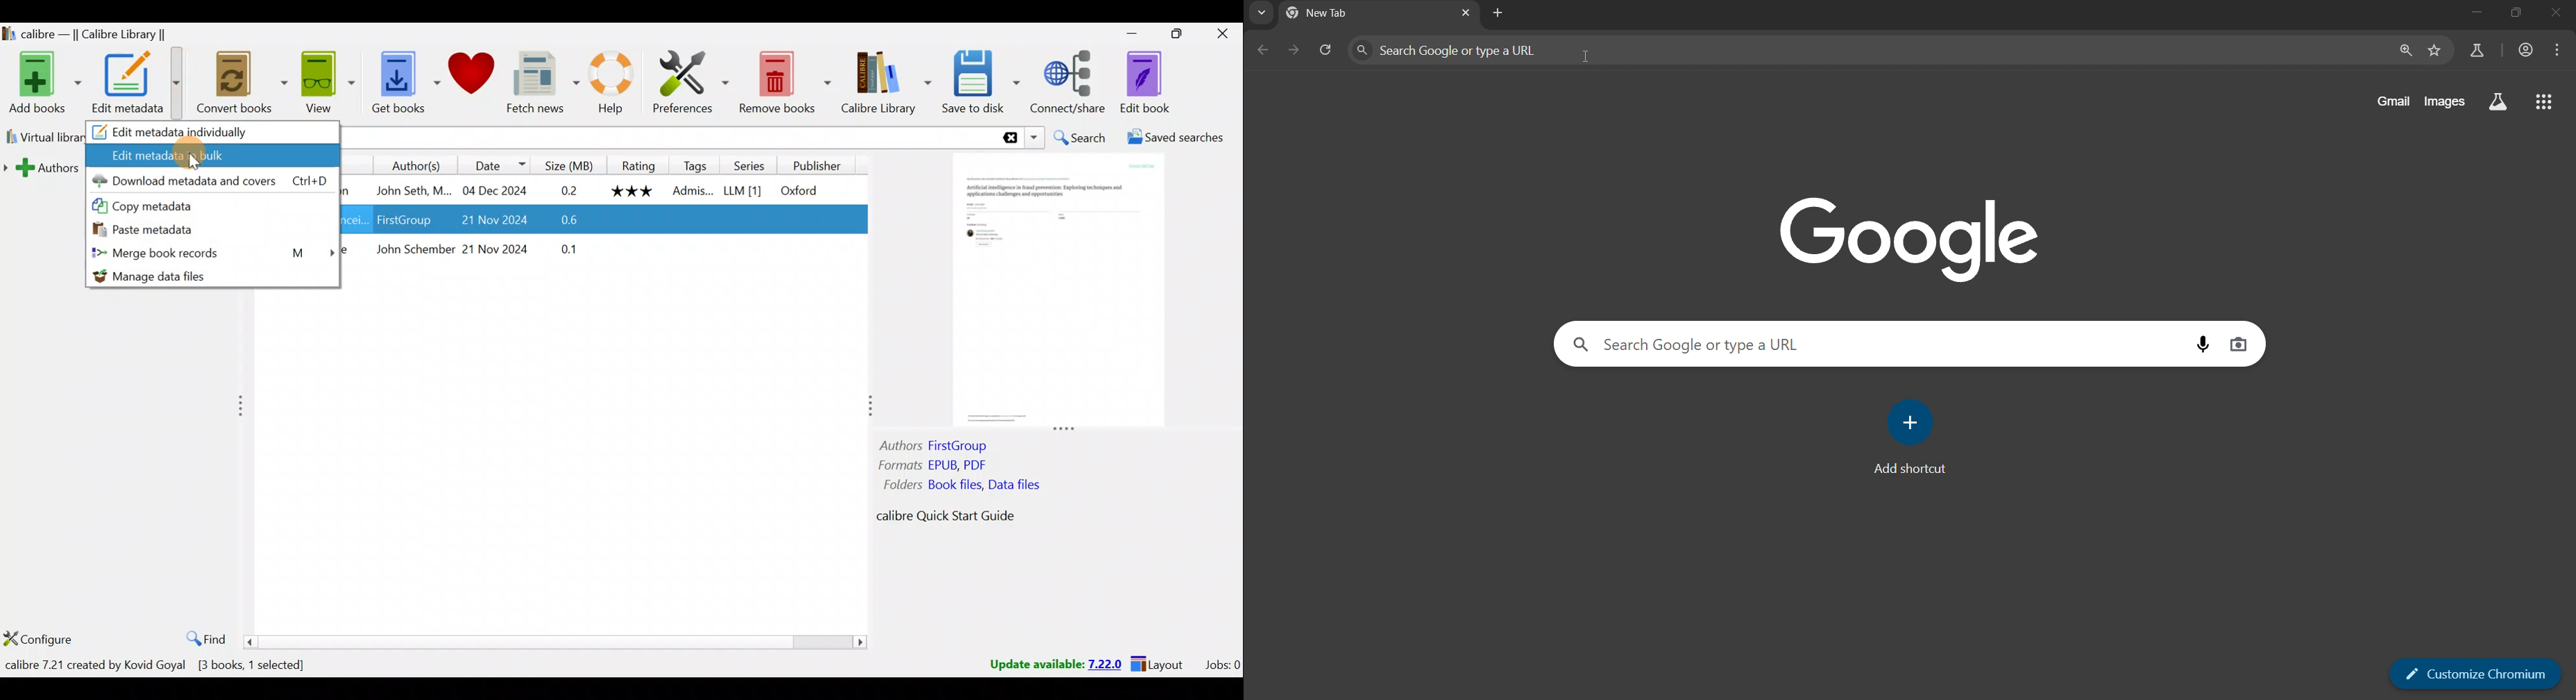 The image size is (2576, 700). What do you see at coordinates (245, 406) in the screenshot?
I see `Adjust column` at bounding box center [245, 406].